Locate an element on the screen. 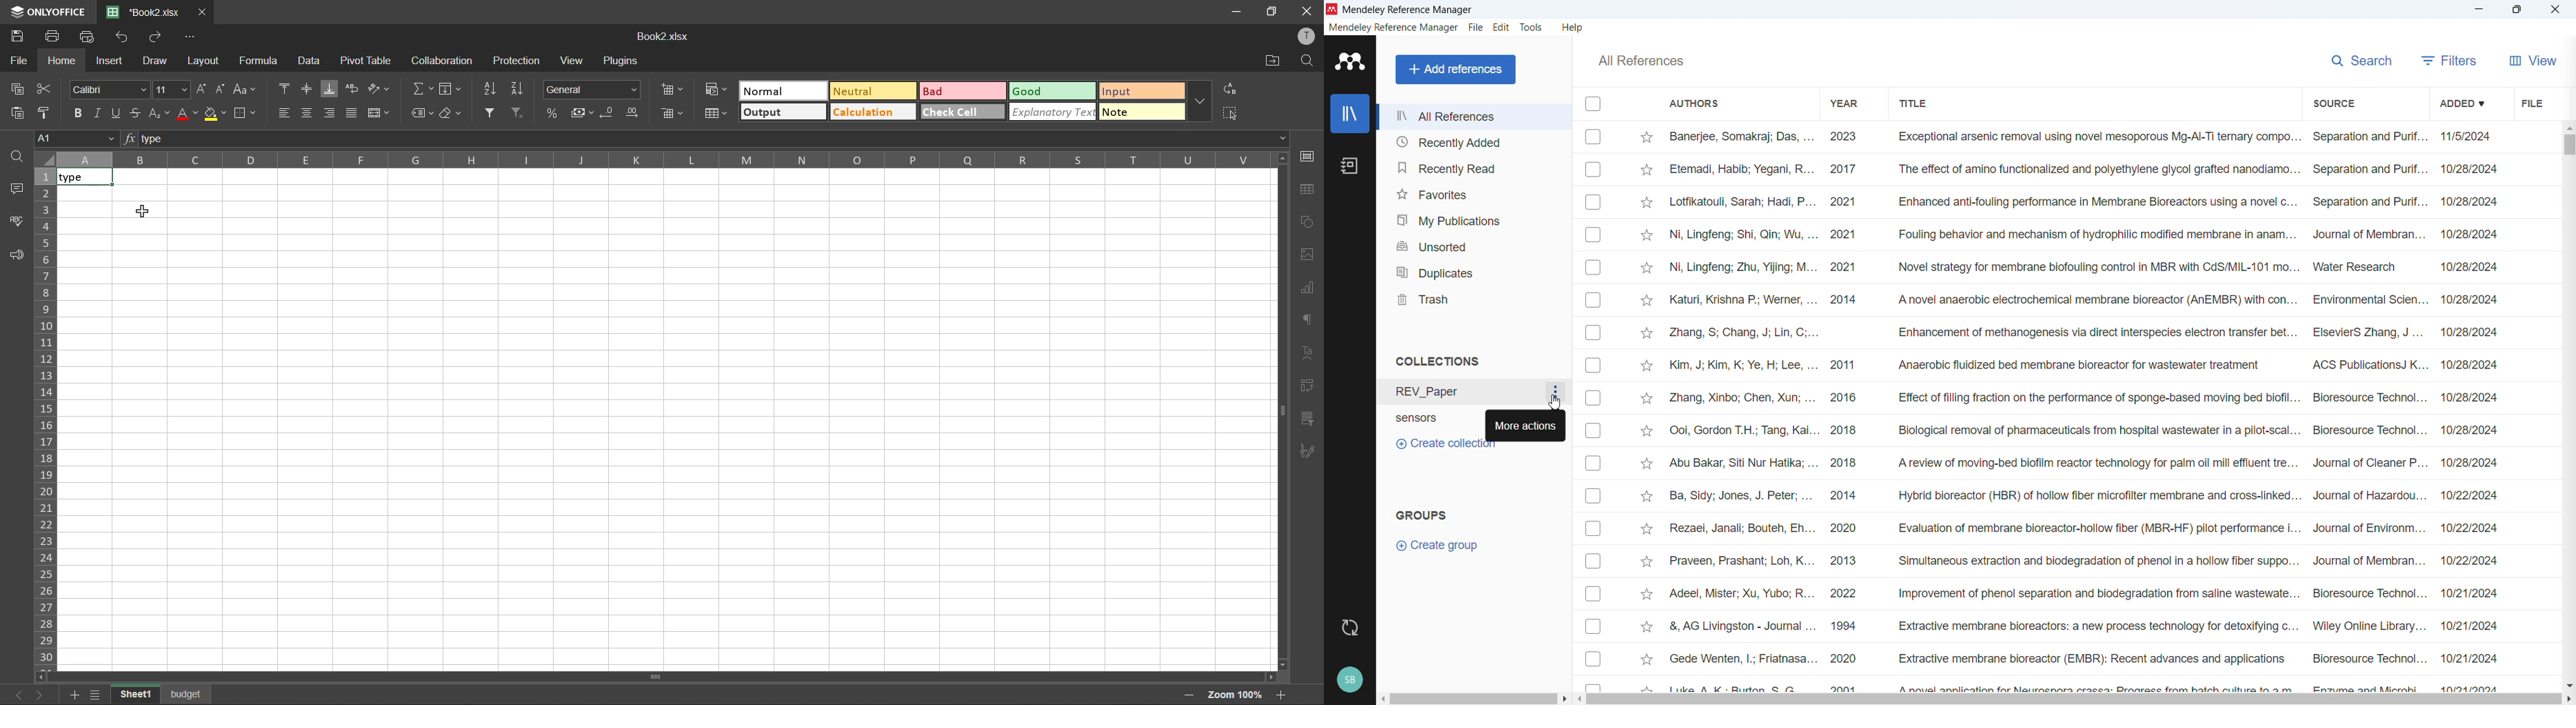 This screenshot has width=2576, height=728. font style is located at coordinates (109, 88).